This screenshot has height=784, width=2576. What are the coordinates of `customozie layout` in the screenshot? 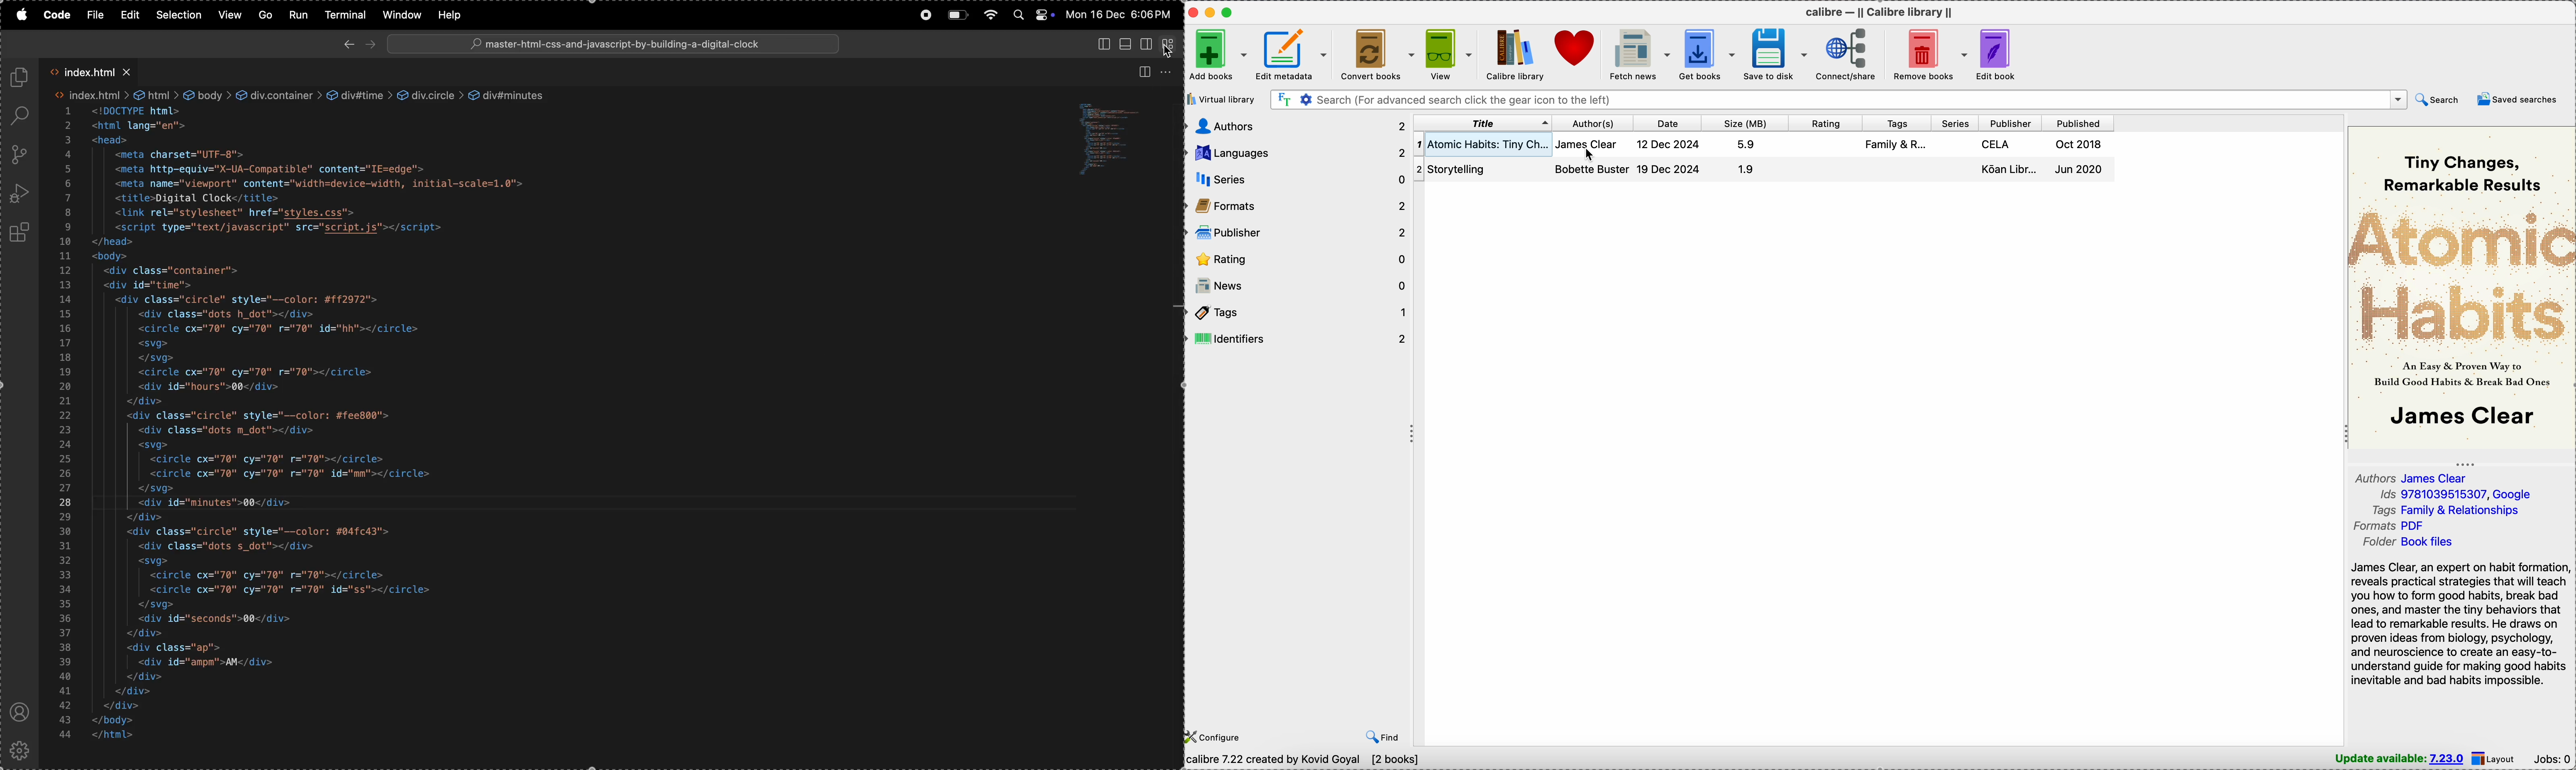 It's located at (1169, 43).